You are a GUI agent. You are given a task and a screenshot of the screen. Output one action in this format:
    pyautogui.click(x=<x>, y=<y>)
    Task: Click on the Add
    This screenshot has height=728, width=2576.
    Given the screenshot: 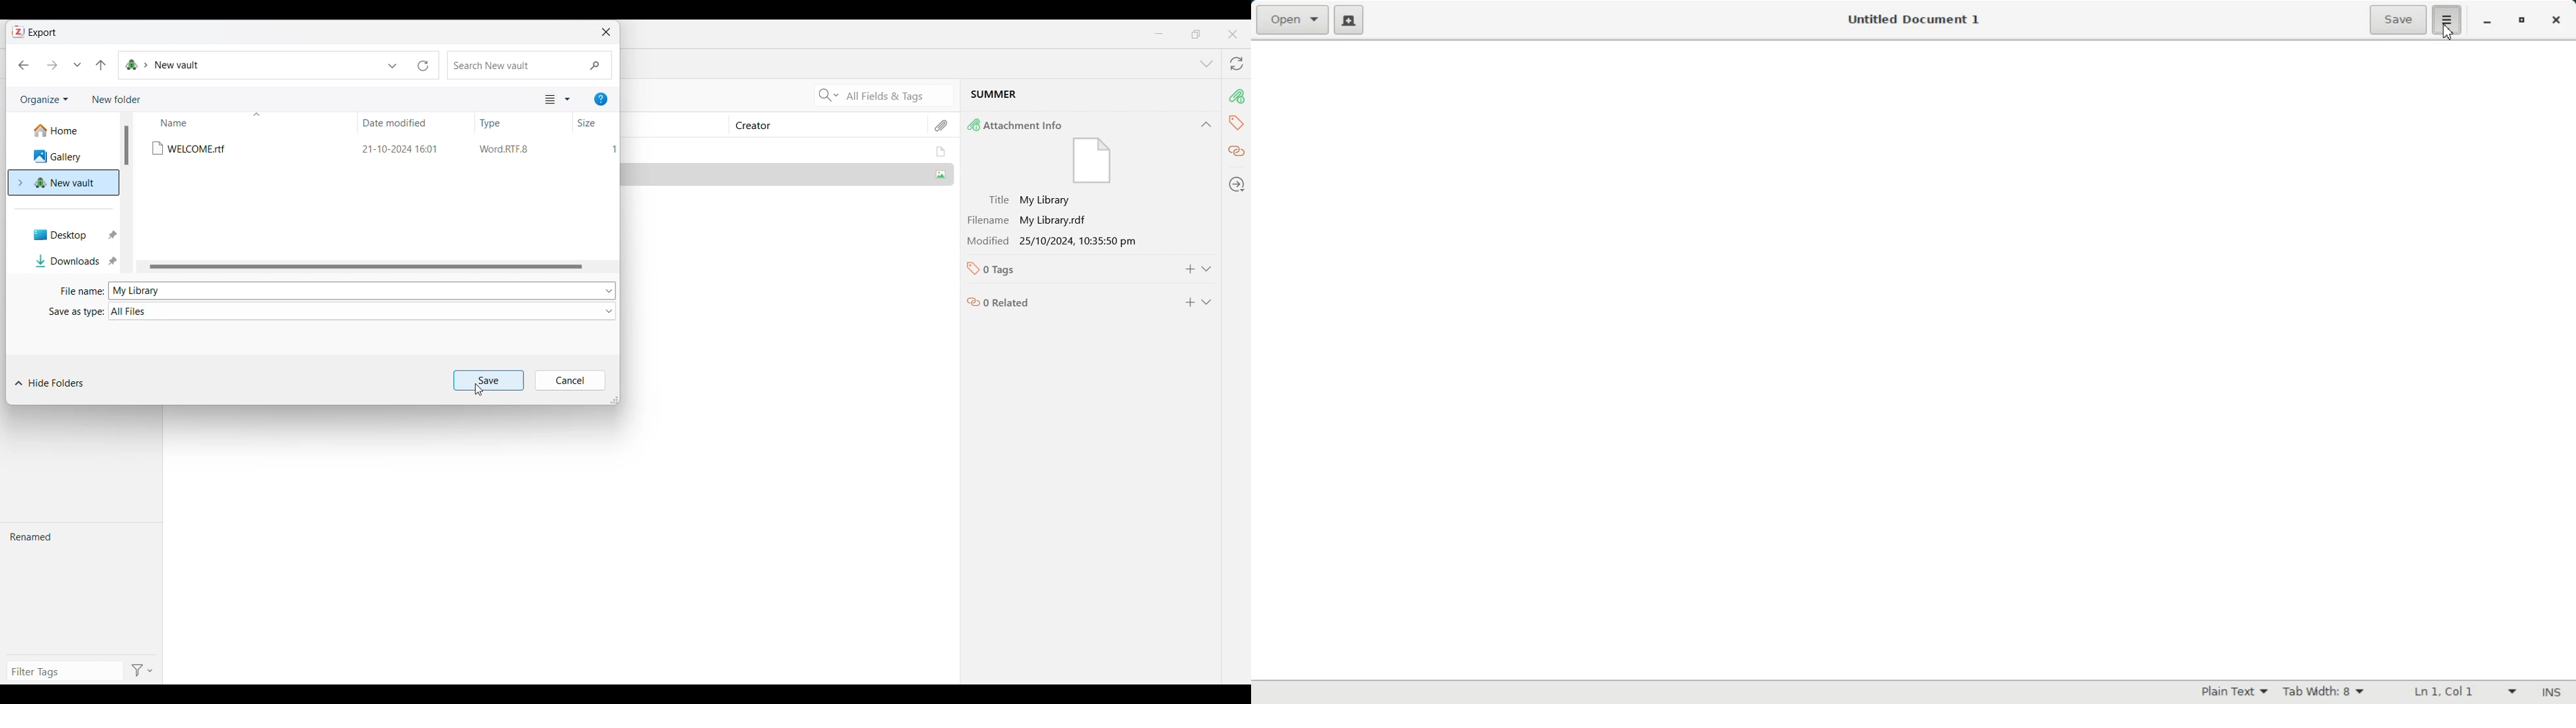 What is the action you would take?
    pyautogui.click(x=1191, y=269)
    